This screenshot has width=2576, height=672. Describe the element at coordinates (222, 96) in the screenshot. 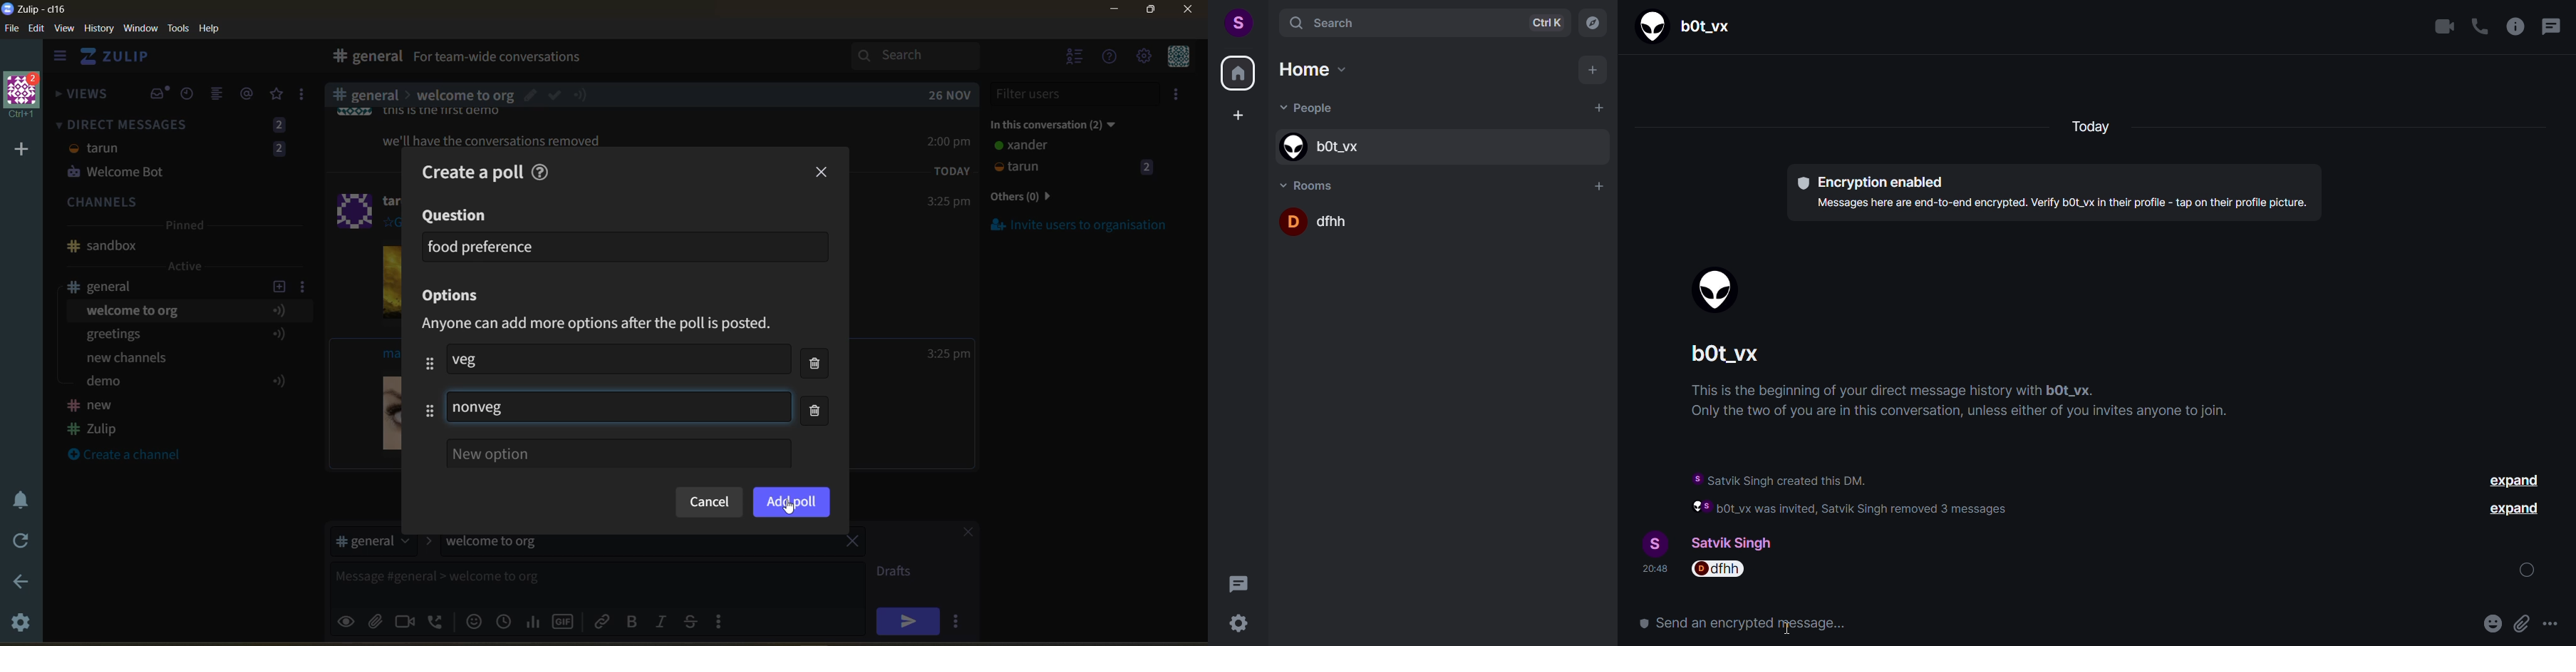

I see `combined feed` at that location.